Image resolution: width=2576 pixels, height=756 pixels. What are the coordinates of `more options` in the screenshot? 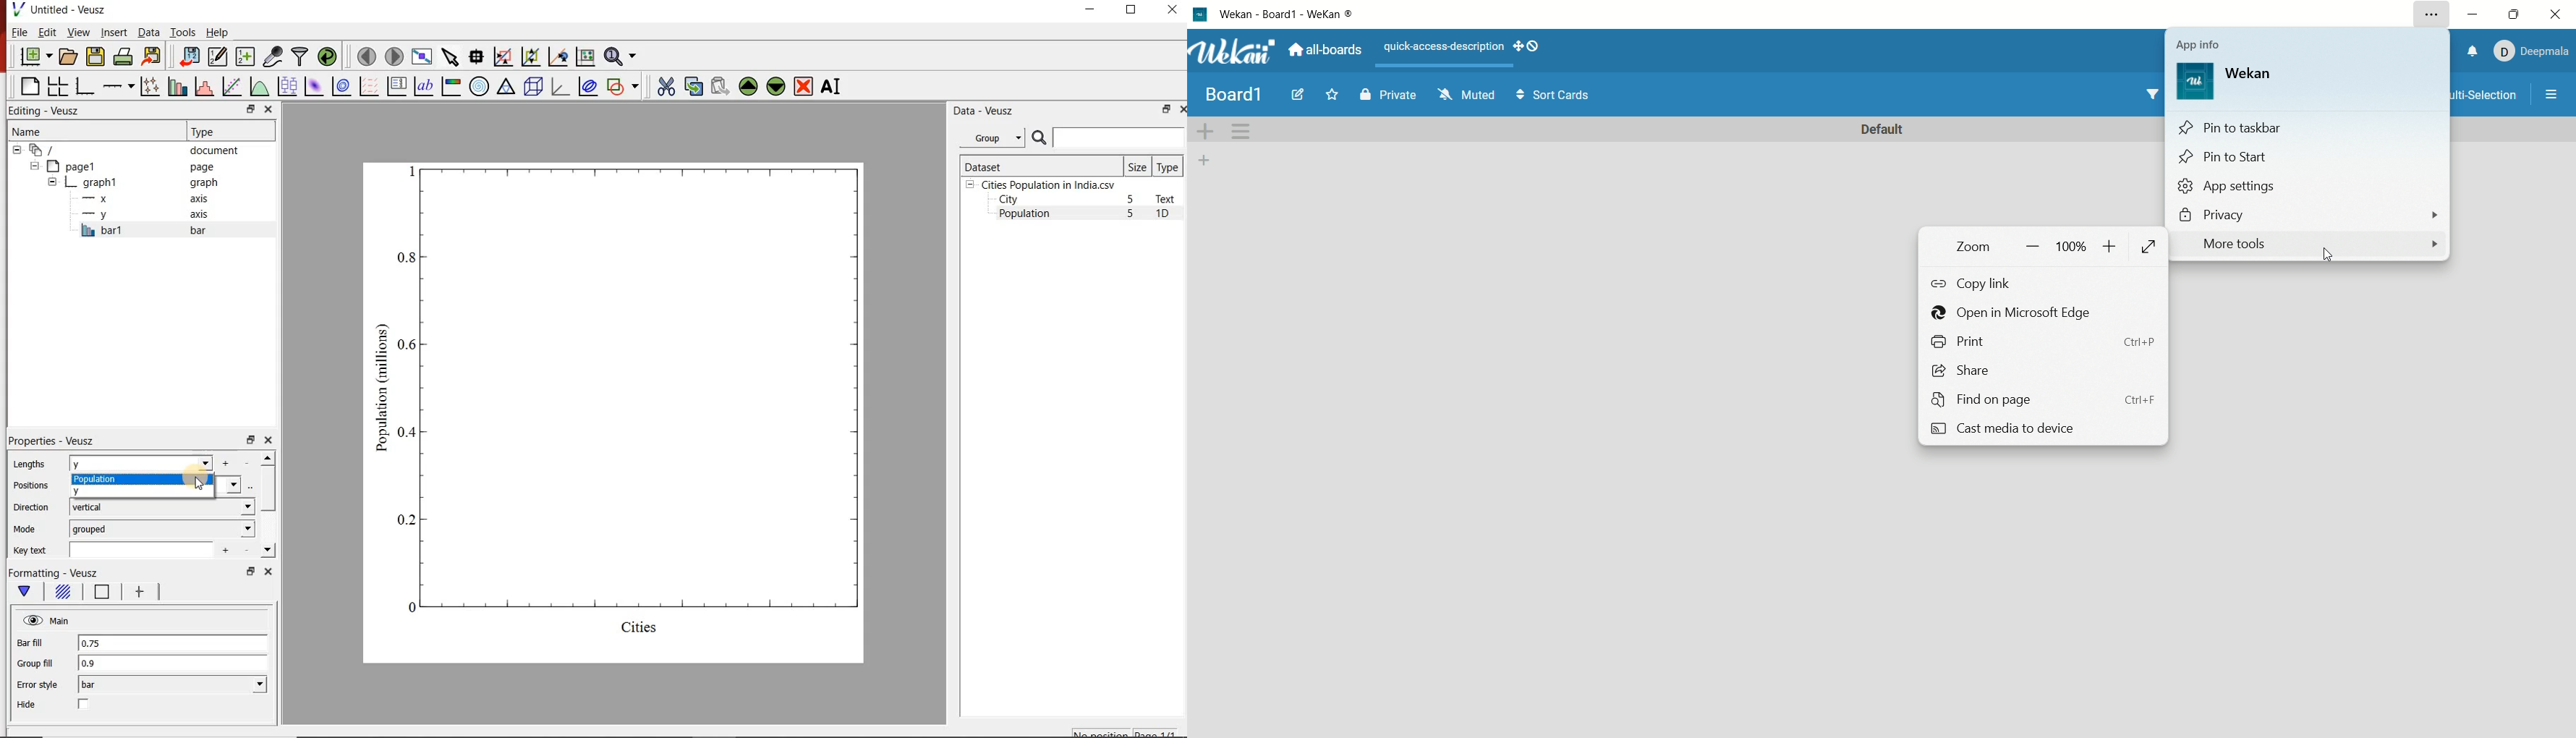 It's located at (2551, 98).